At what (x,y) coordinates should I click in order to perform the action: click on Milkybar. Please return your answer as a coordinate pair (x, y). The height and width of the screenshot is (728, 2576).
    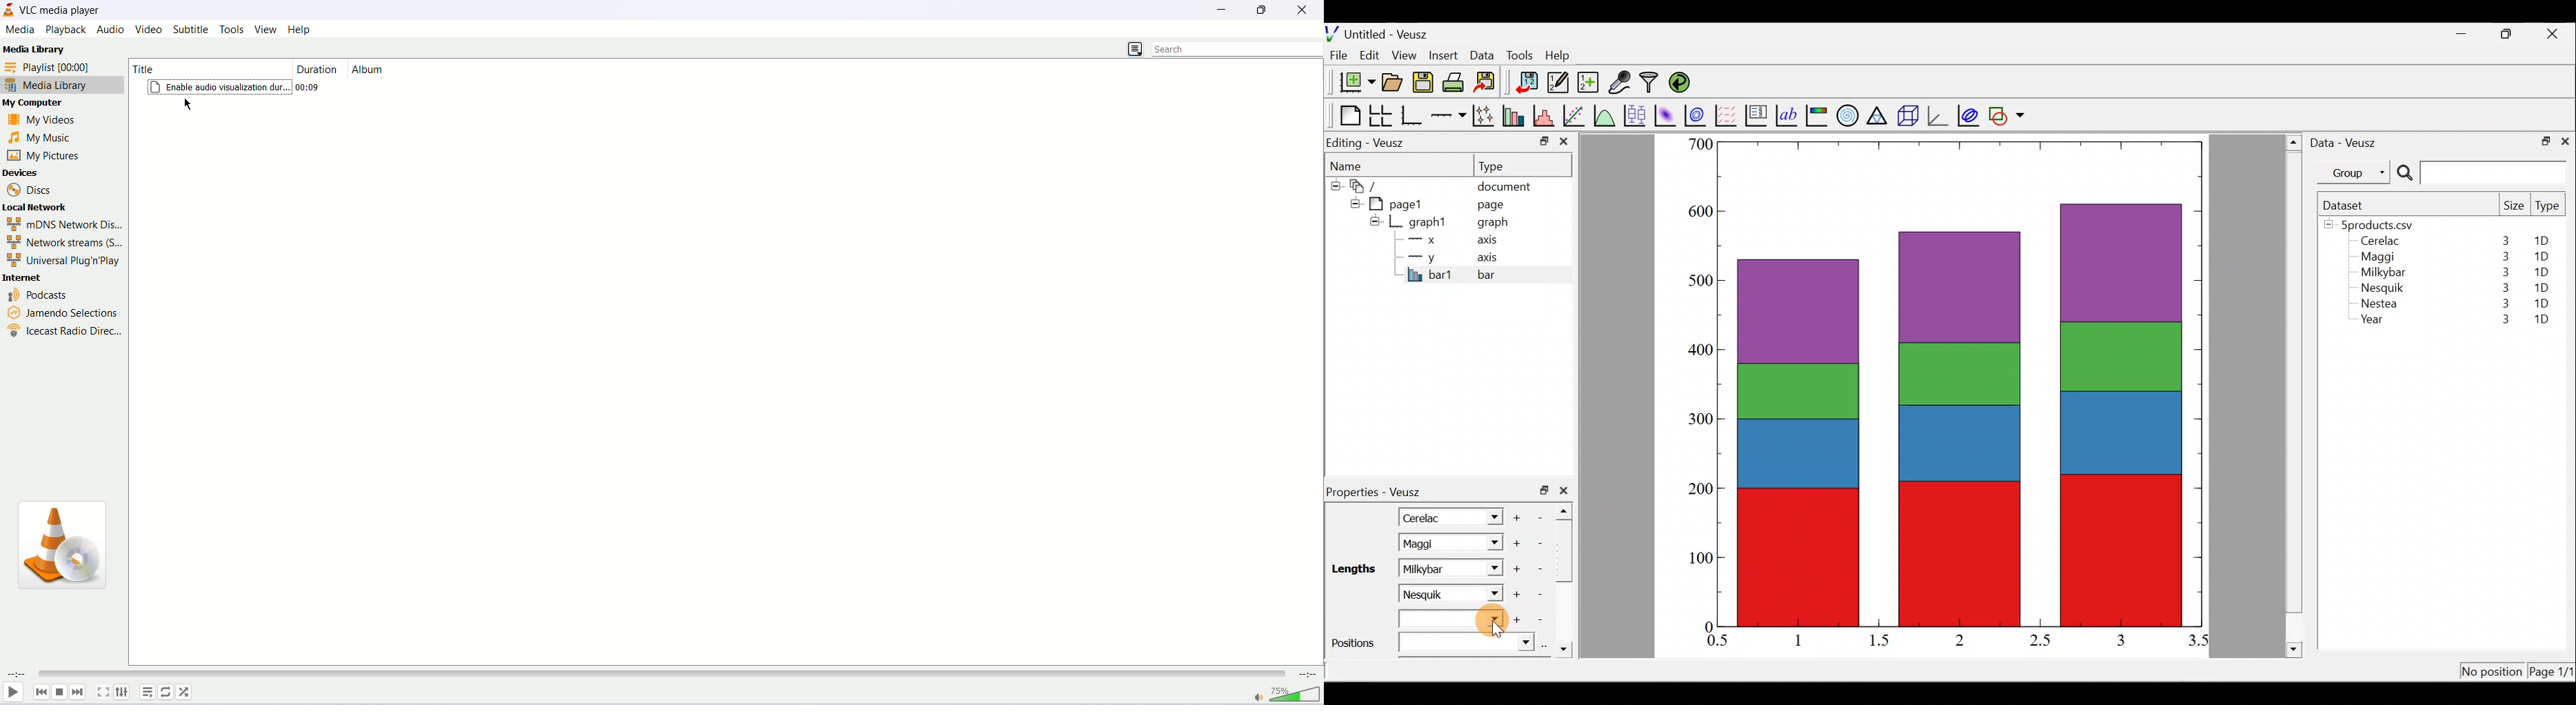
    Looking at the image, I should click on (1436, 568).